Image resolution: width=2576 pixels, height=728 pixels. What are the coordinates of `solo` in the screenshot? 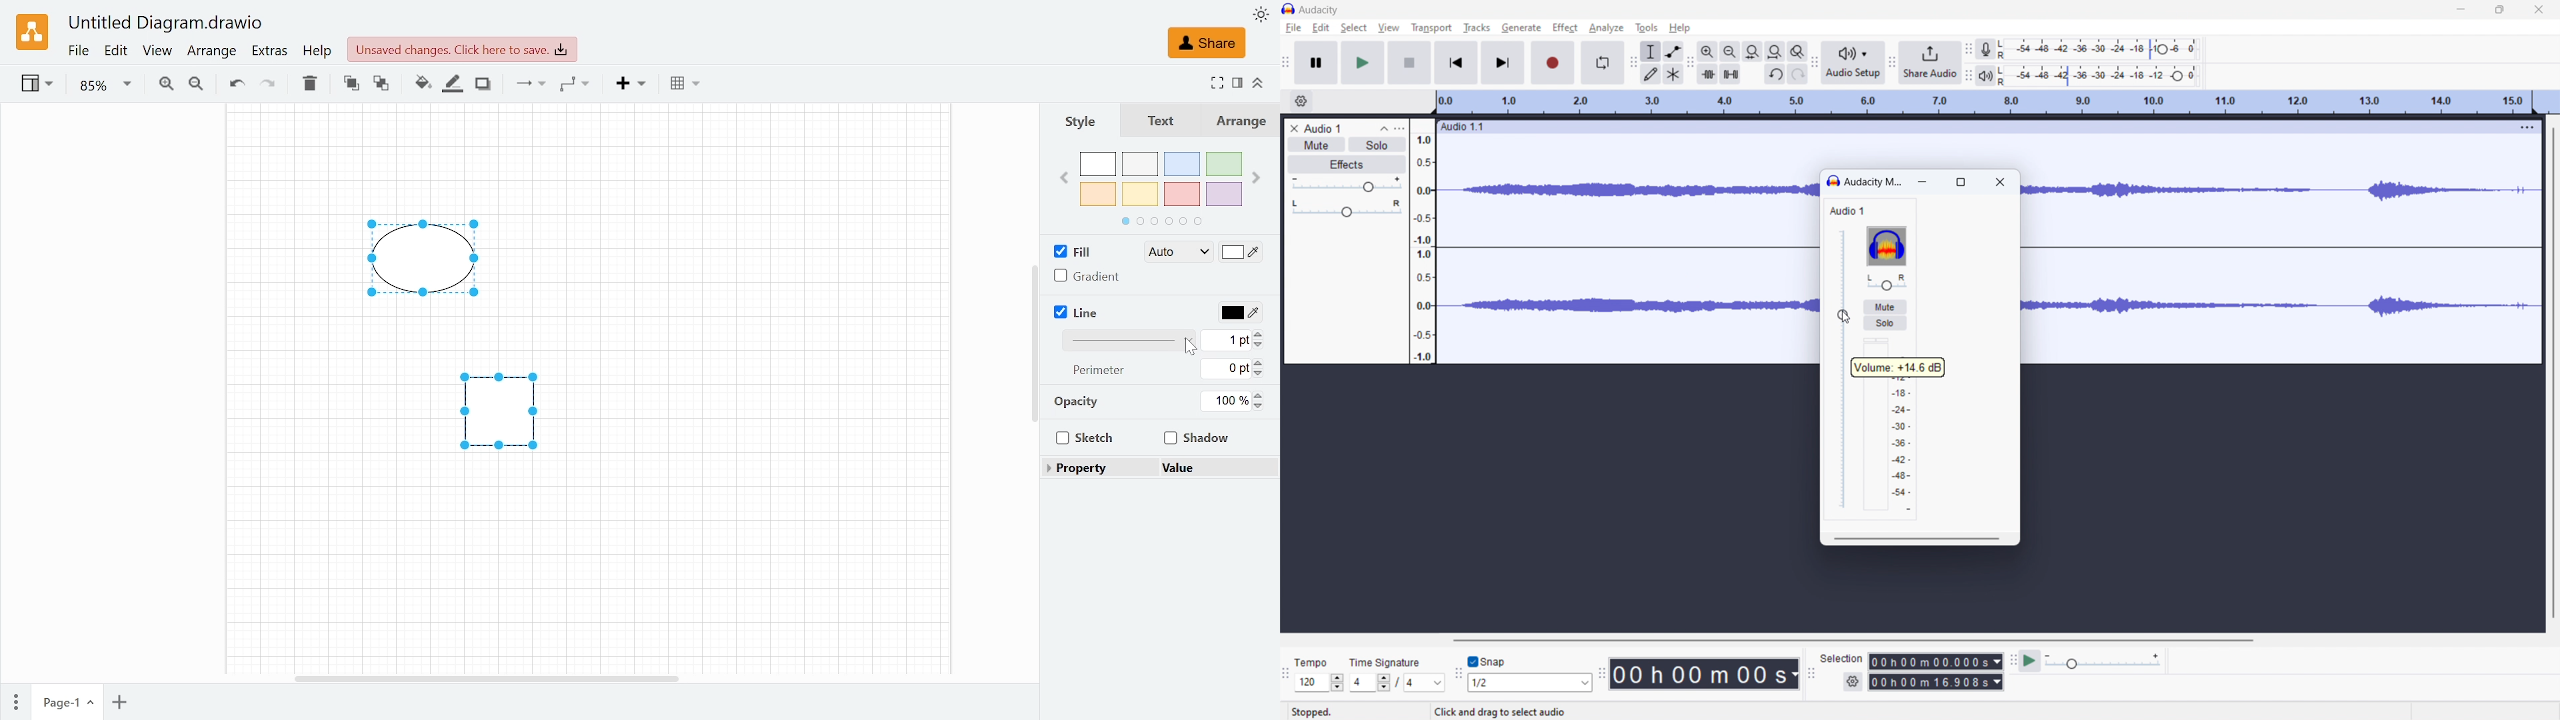 It's located at (1377, 145).